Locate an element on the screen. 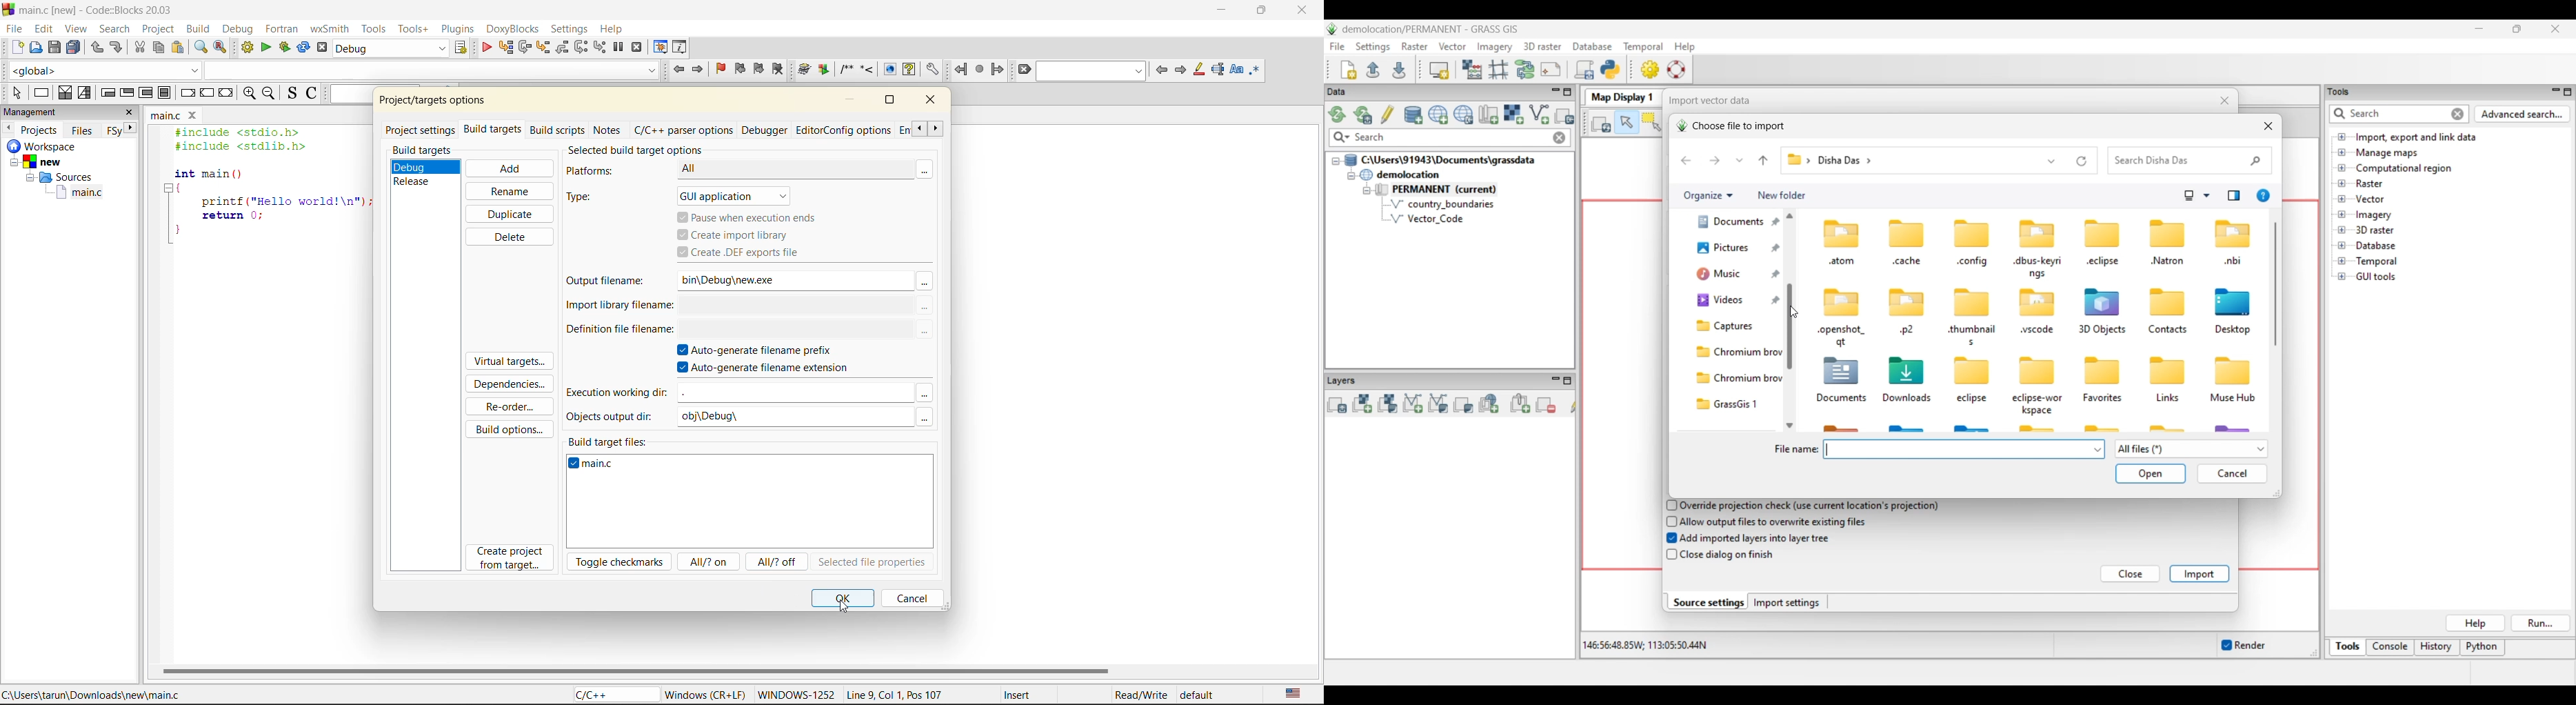  output filename is located at coordinates (607, 281).